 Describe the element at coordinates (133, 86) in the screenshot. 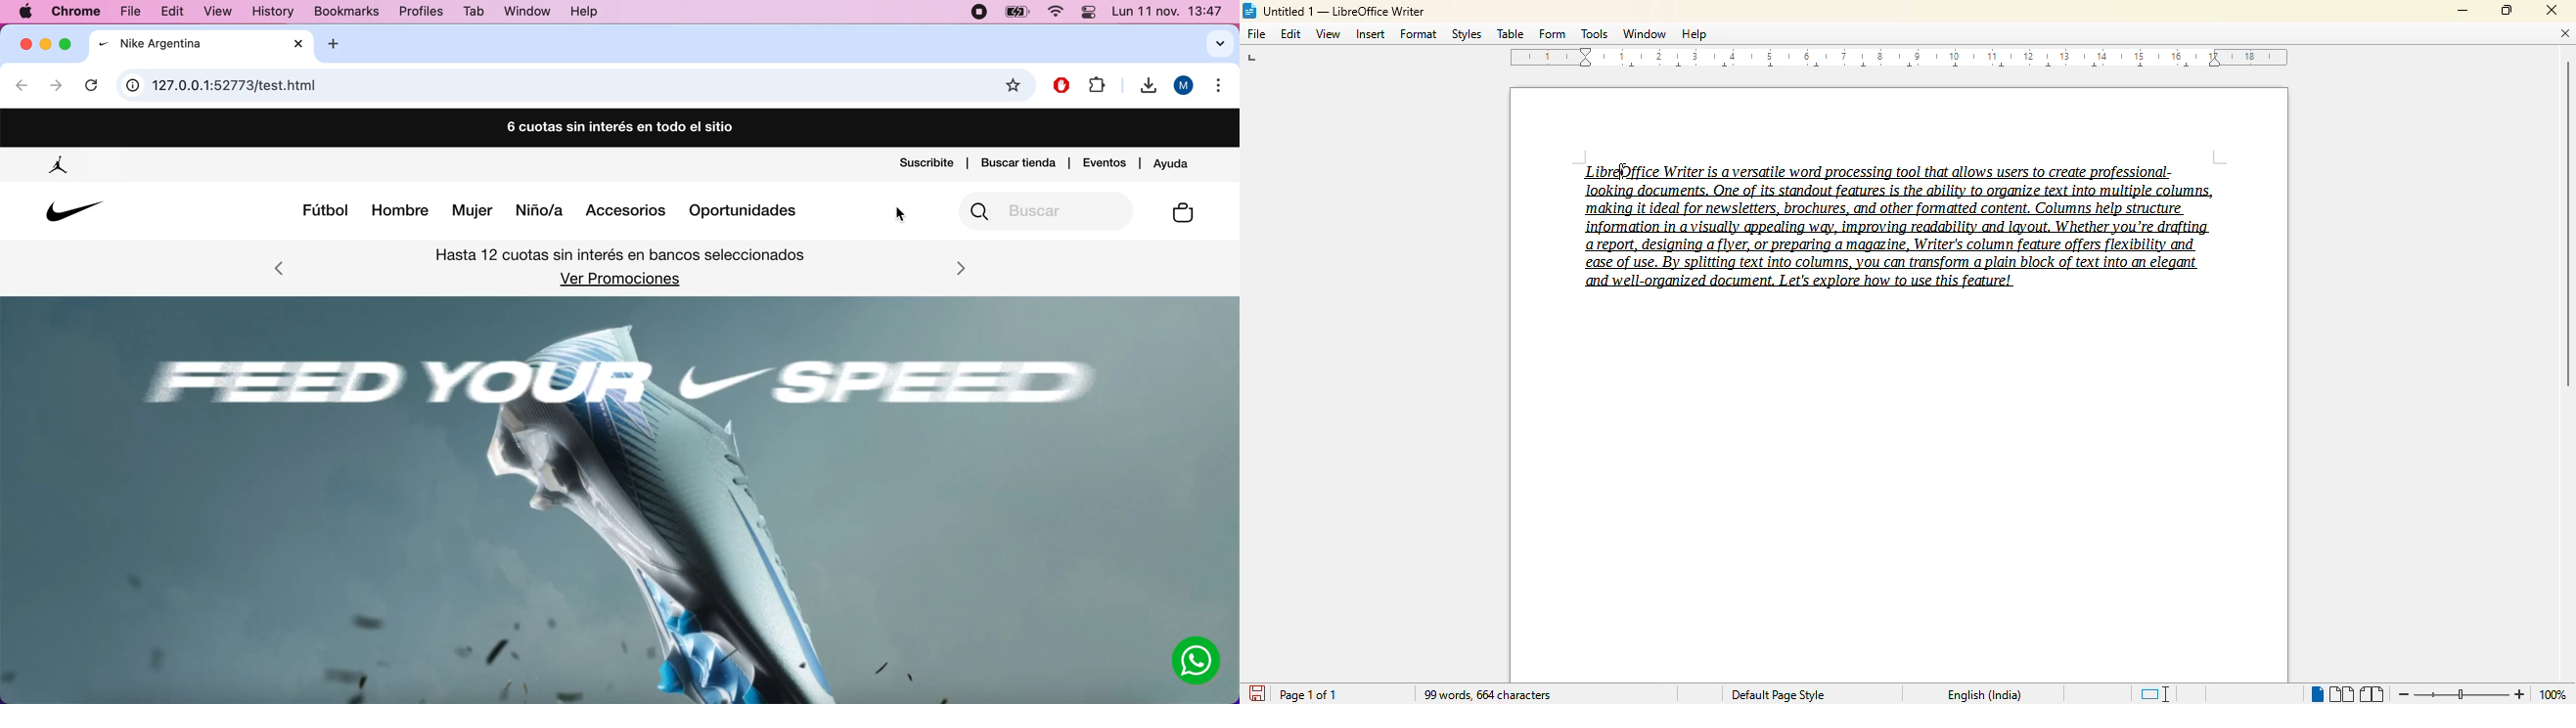

I see `information` at that location.